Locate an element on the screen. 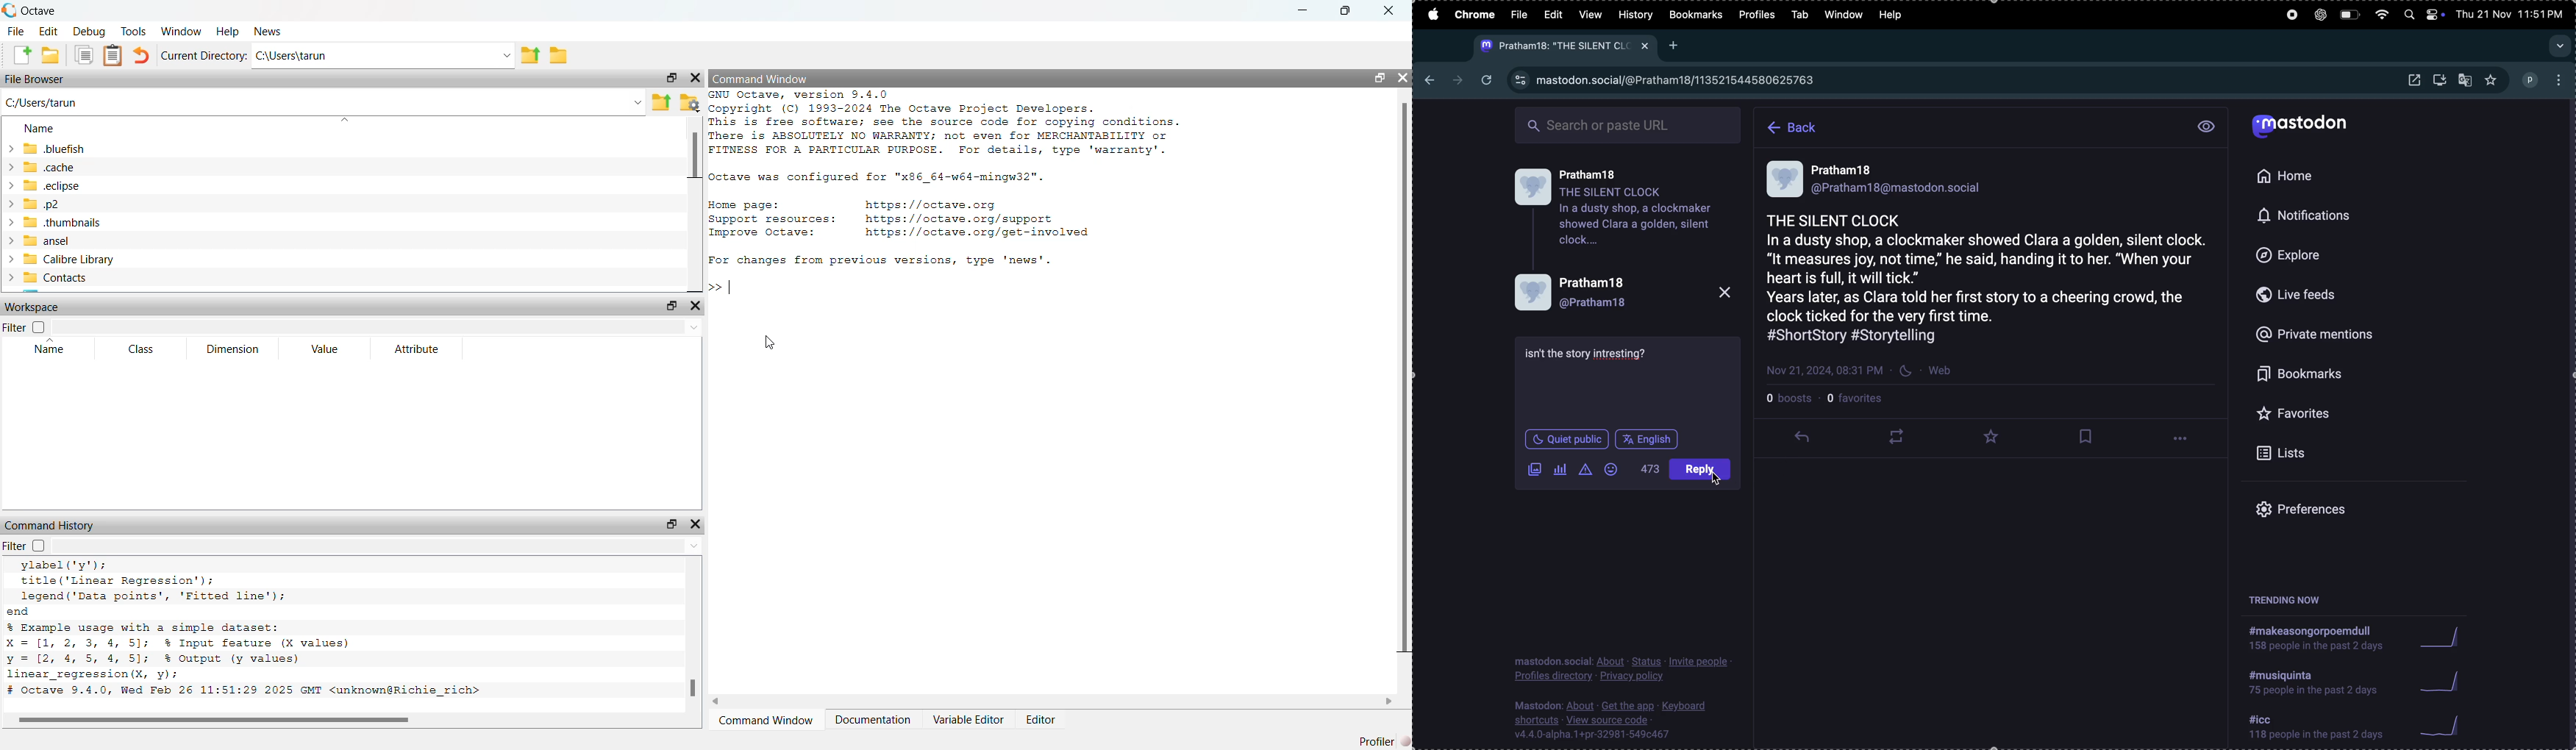 The image size is (2576, 756). help is located at coordinates (1896, 17).